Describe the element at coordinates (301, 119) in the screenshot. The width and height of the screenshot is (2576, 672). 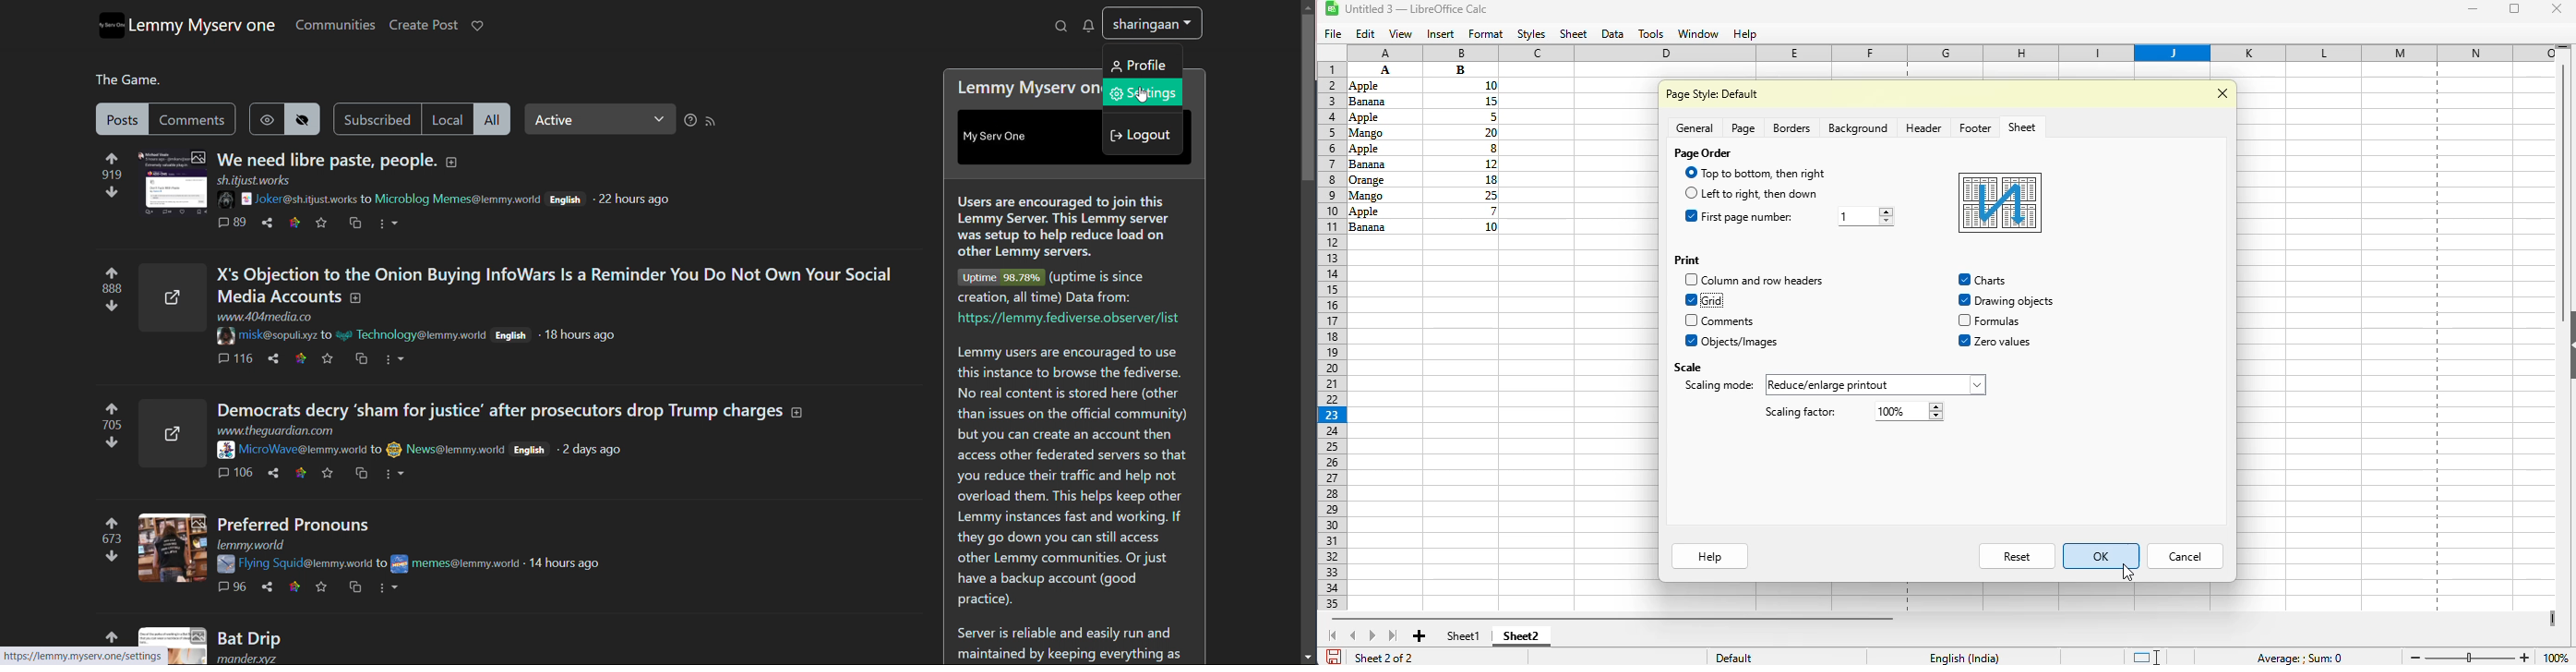
I see `hide hidden posts` at that location.